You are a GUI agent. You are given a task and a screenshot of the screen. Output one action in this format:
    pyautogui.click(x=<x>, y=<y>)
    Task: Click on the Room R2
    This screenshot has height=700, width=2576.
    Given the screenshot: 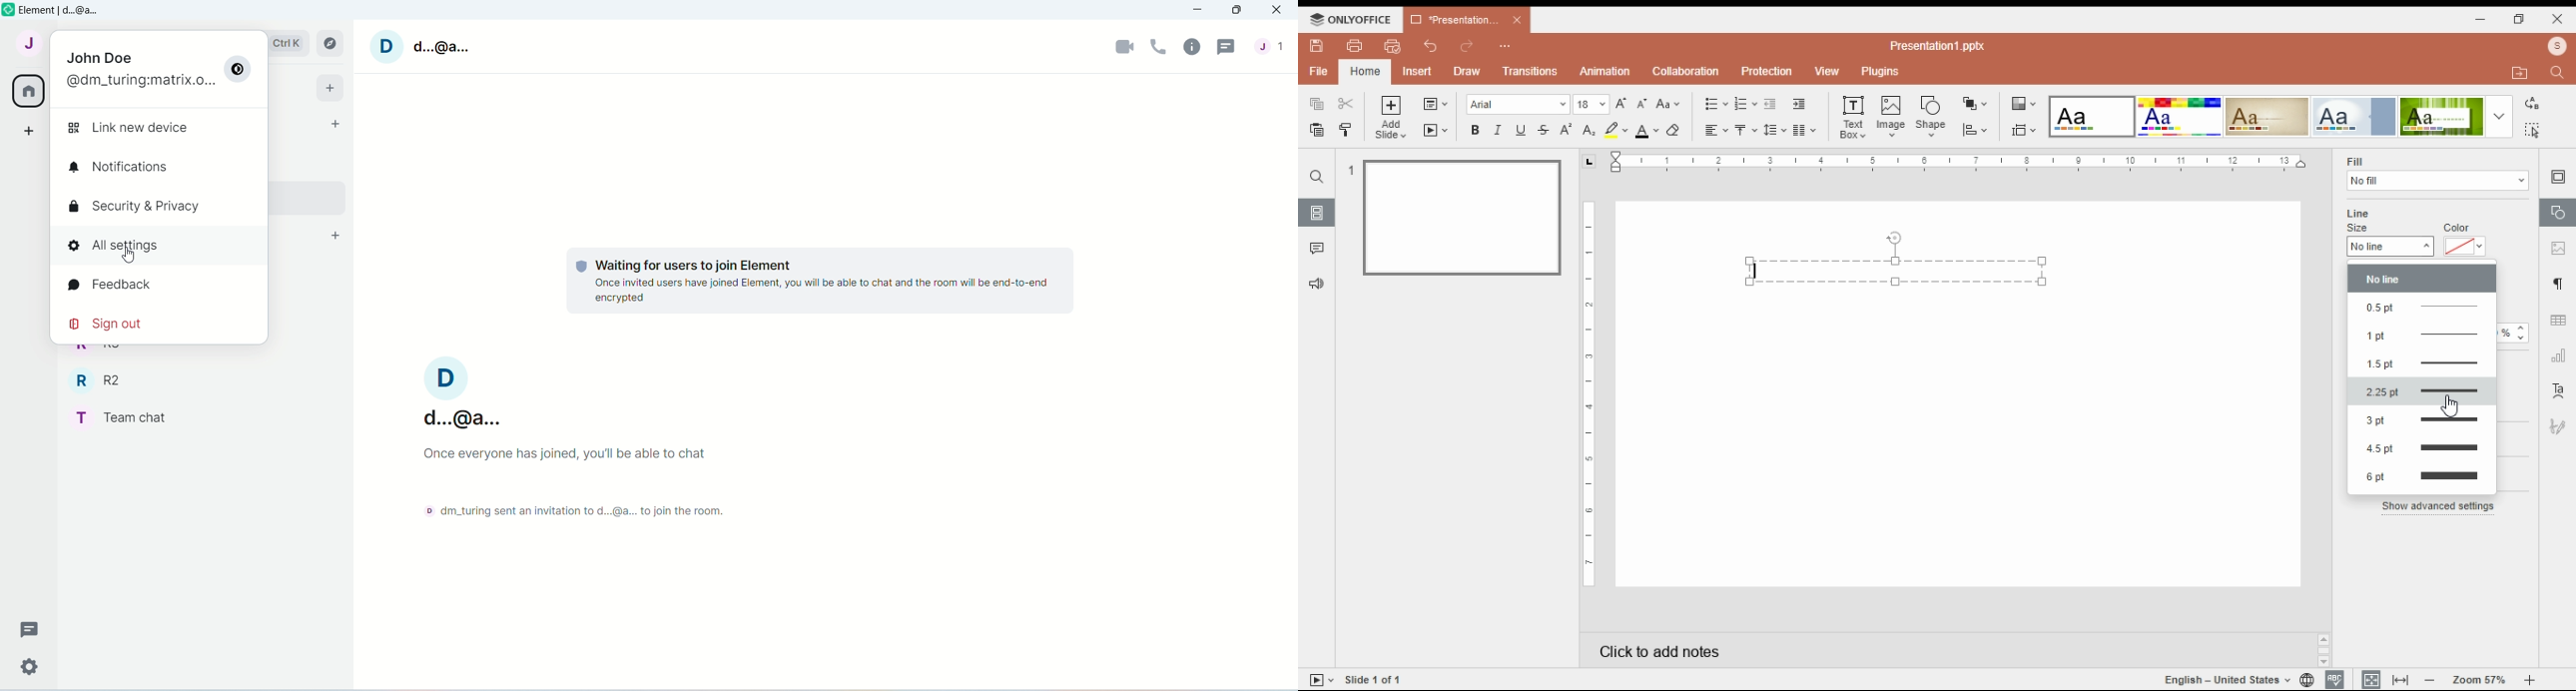 What is the action you would take?
    pyautogui.click(x=98, y=378)
    